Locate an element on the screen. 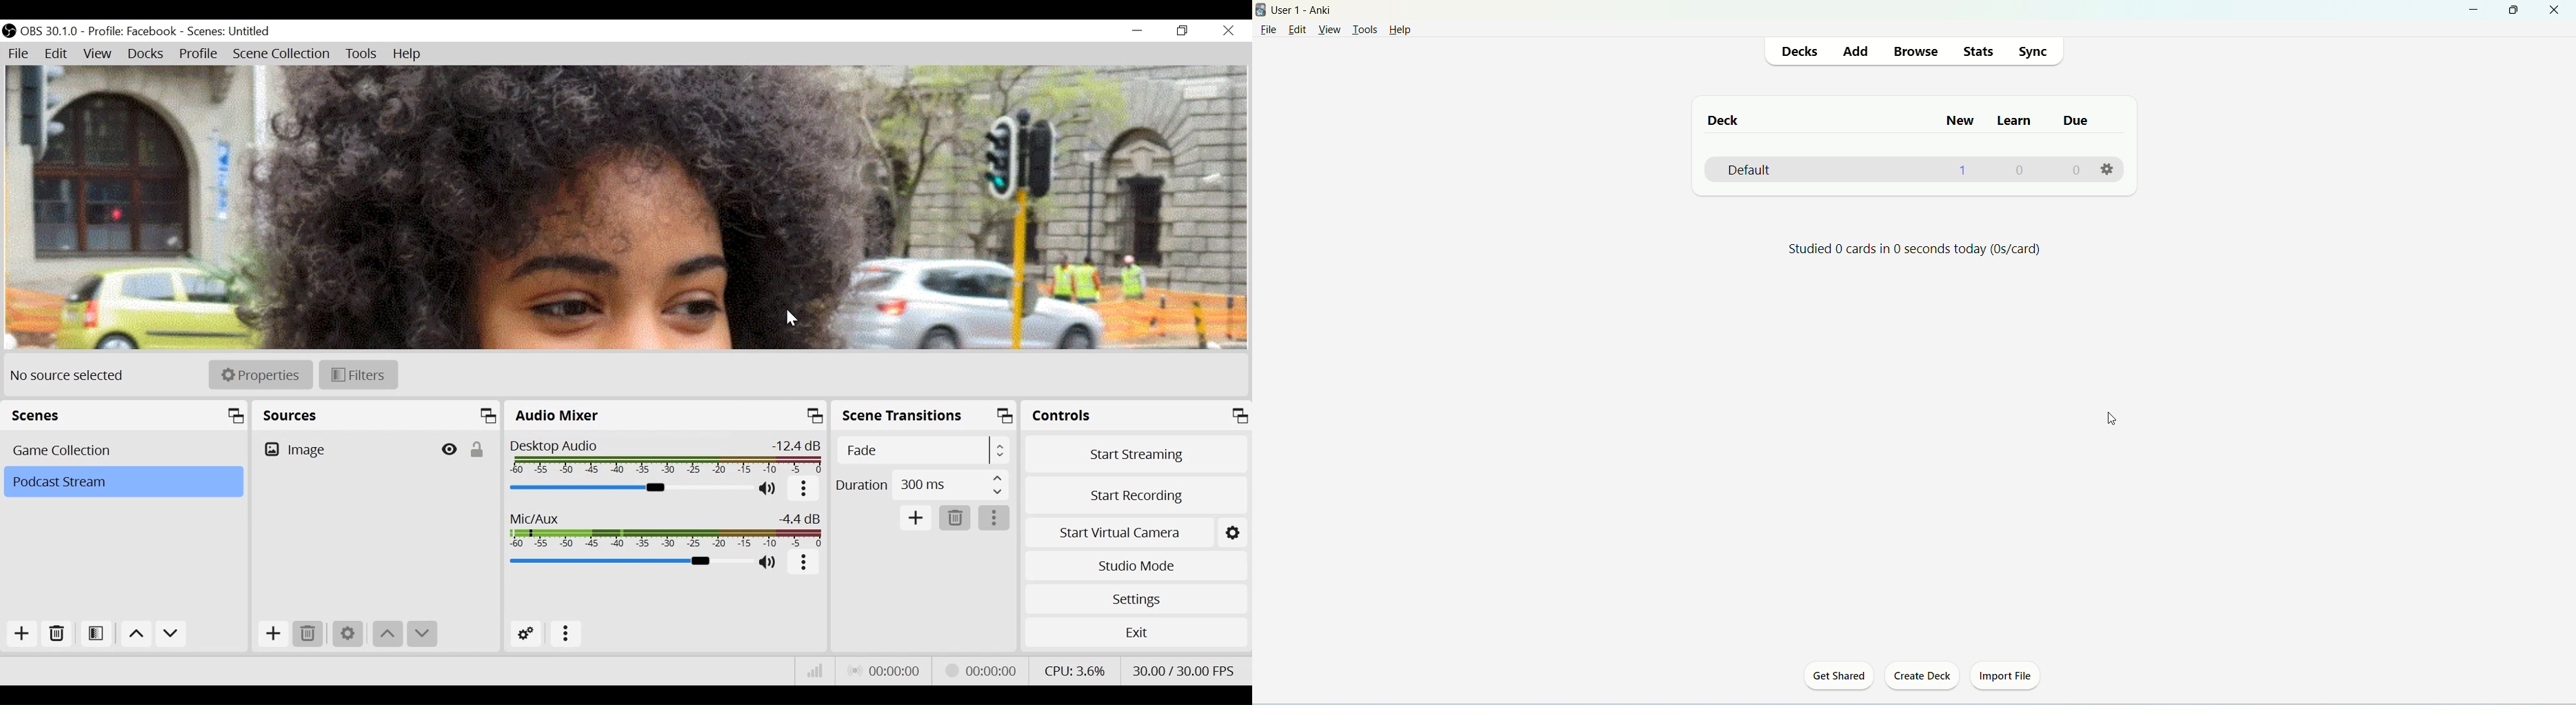  Settings is located at coordinates (349, 636).